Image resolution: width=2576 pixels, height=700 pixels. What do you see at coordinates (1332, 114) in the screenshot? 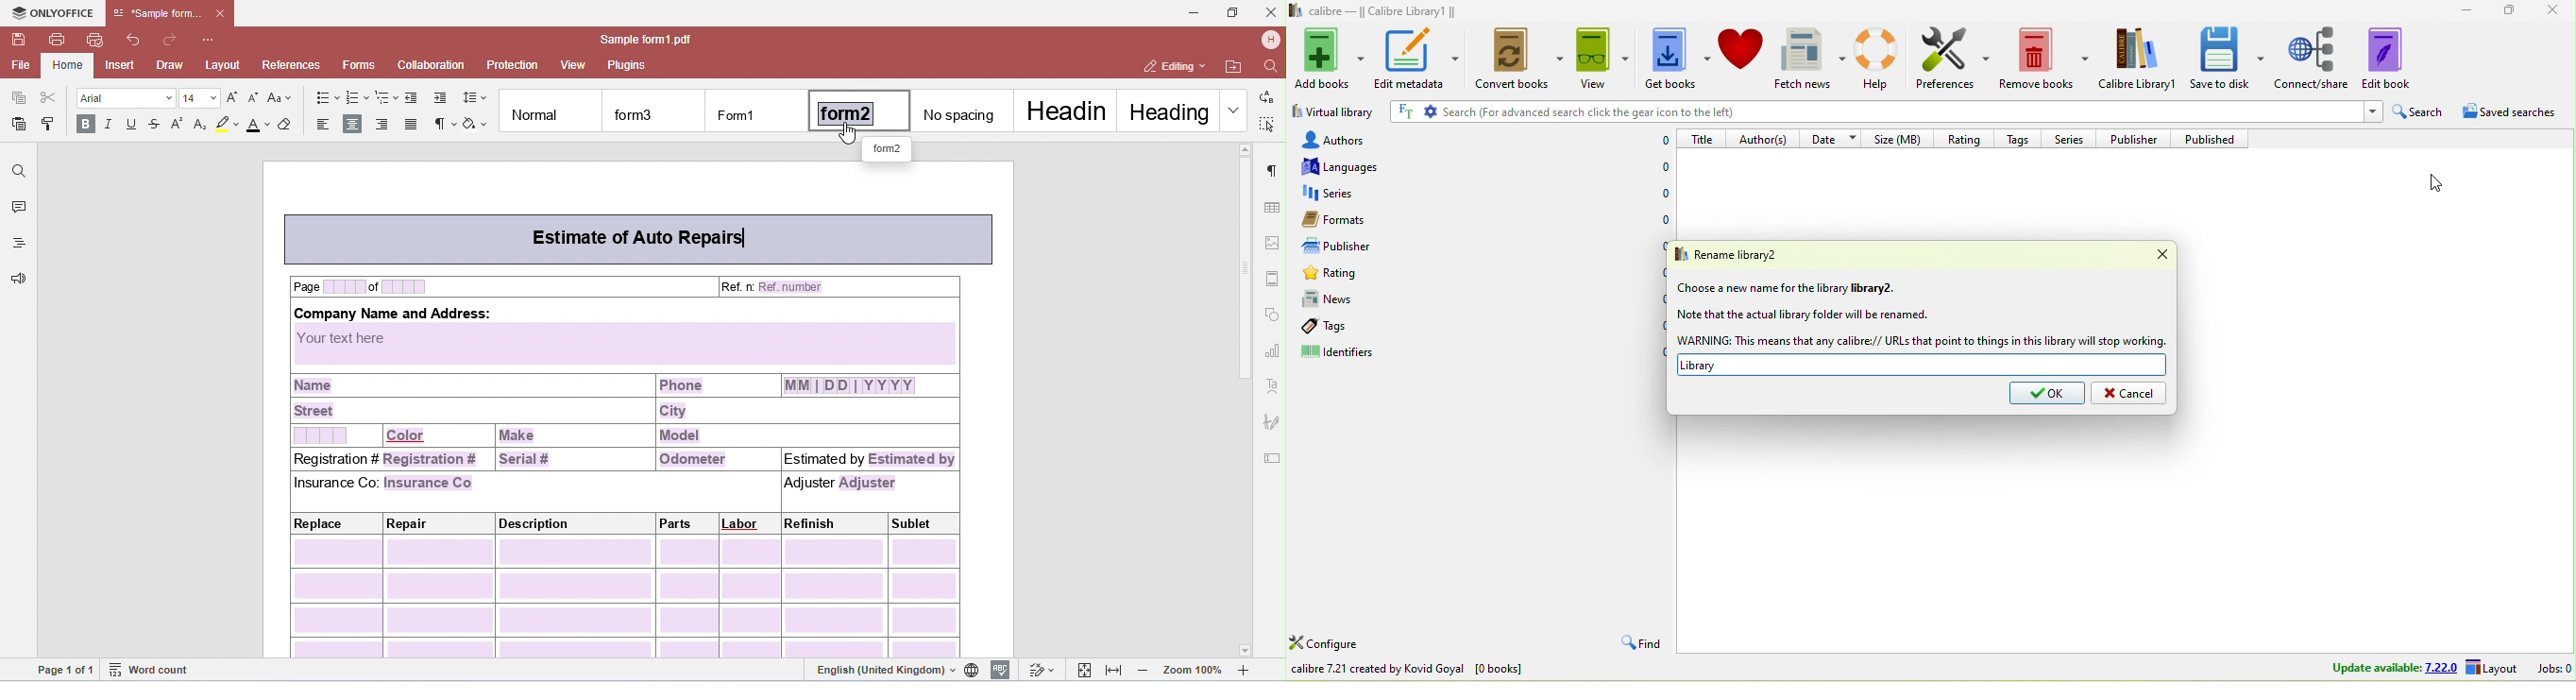
I see `virtual library` at bounding box center [1332, 114].